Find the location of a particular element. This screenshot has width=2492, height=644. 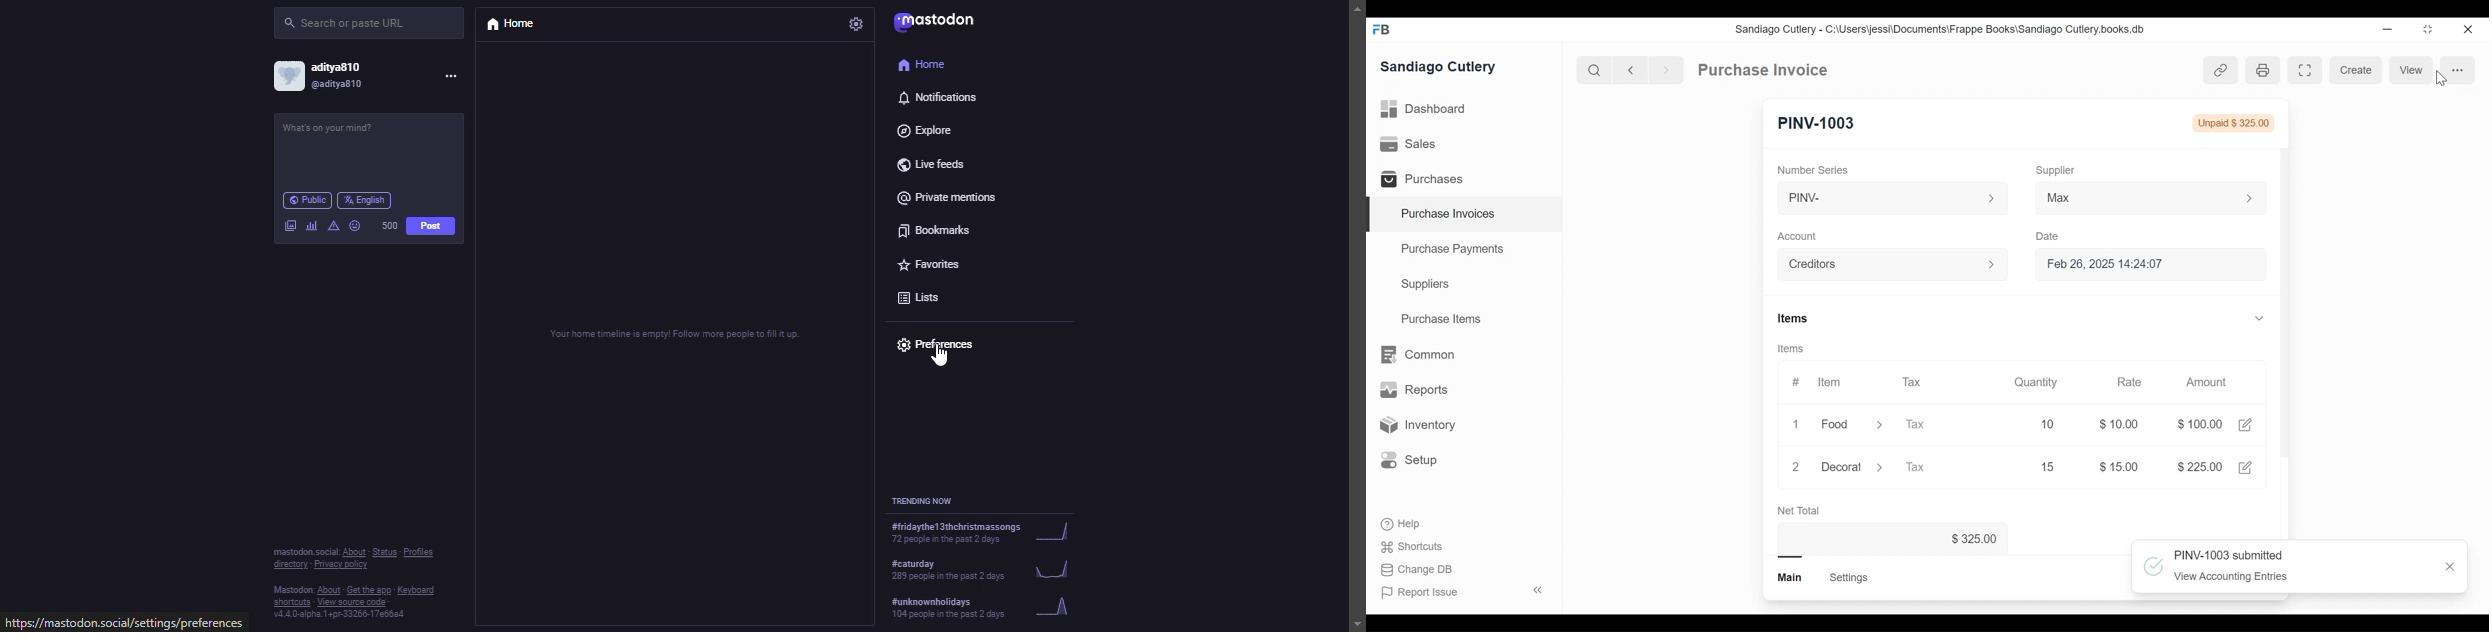

advanced is located at coordinates (332, 223).